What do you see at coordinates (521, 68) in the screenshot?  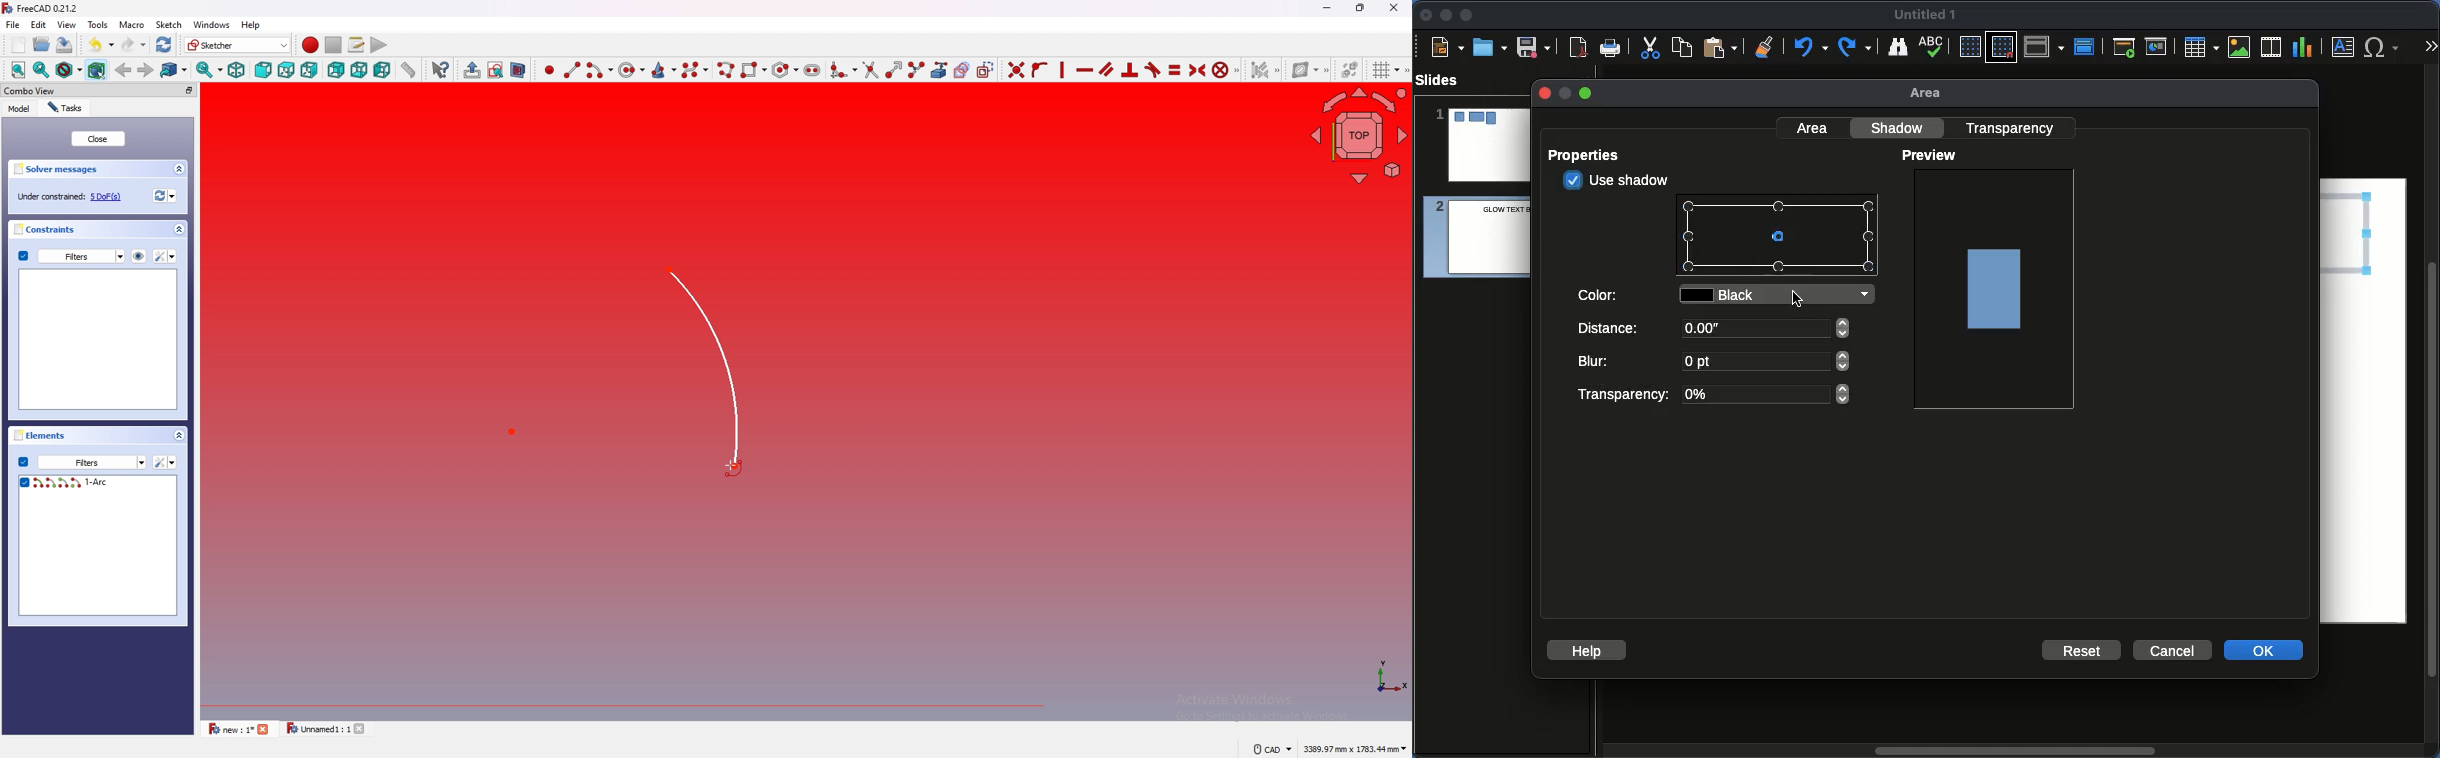 I see `view section` at bounding box center [521, 68].